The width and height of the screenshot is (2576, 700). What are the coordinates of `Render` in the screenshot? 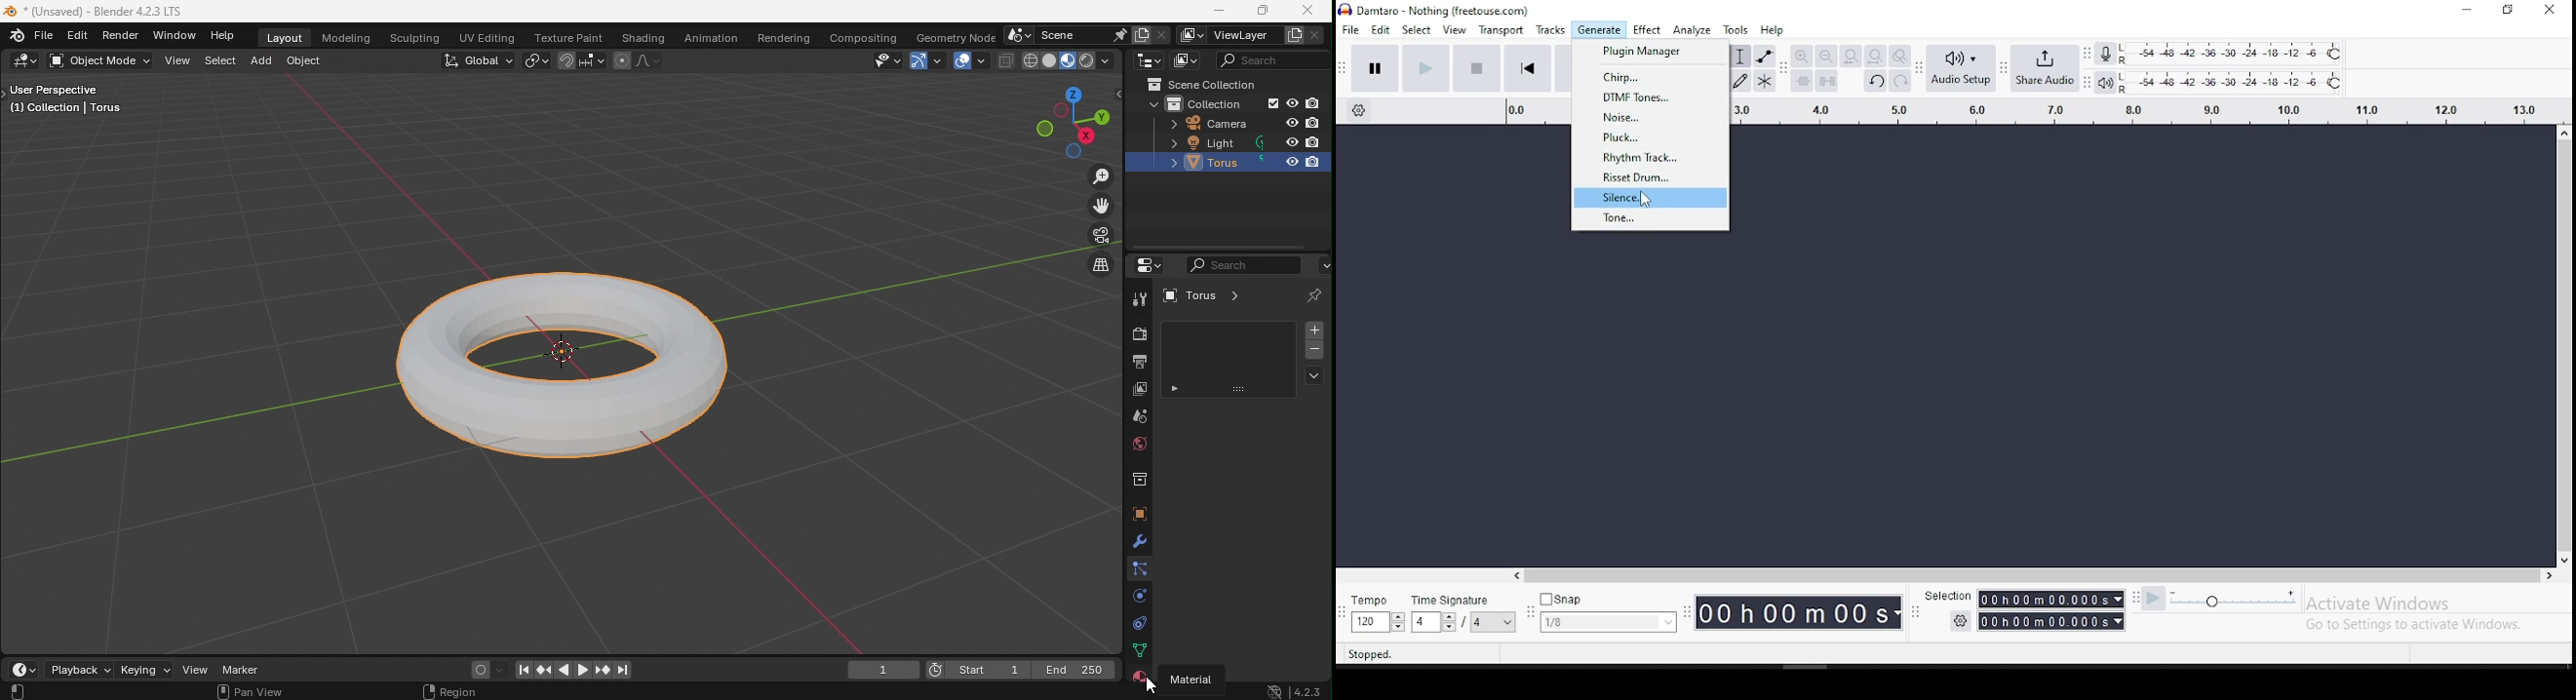 It's located at (122, 37).